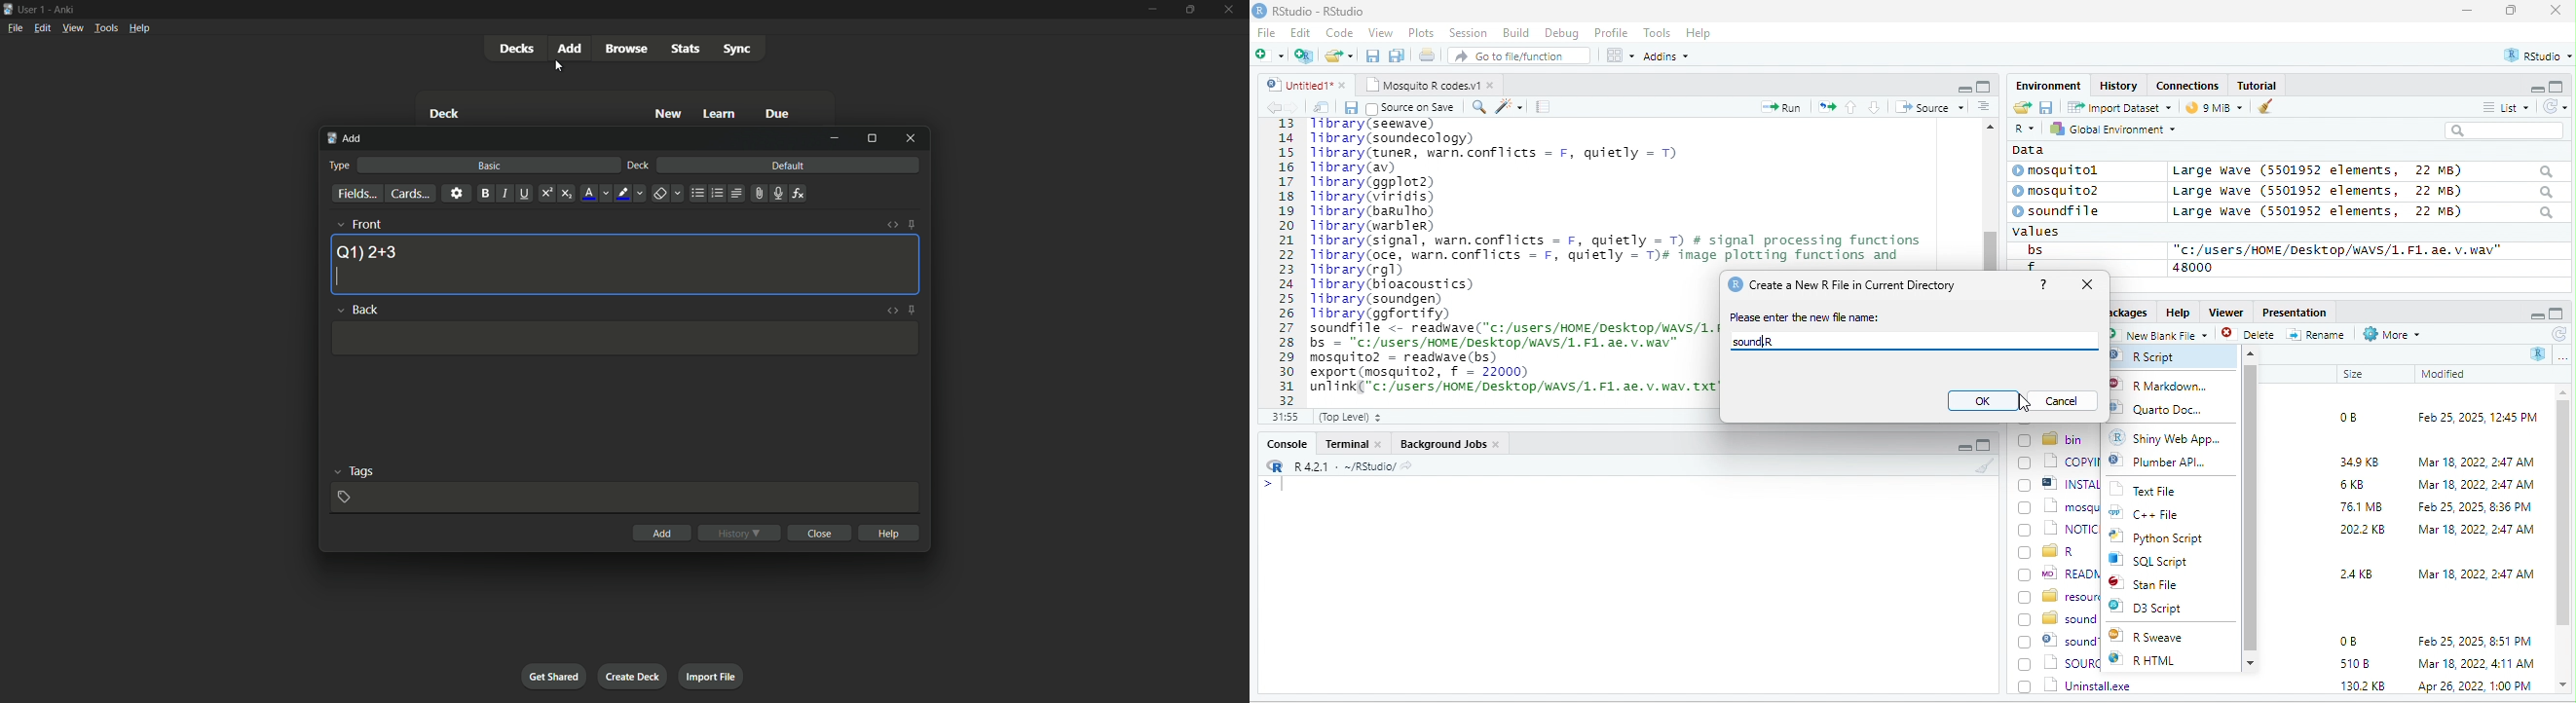 The image size is (2576, 728). Describe the element at coordinates (1983, 86) in the screenshot. I see `maximize` at that location.